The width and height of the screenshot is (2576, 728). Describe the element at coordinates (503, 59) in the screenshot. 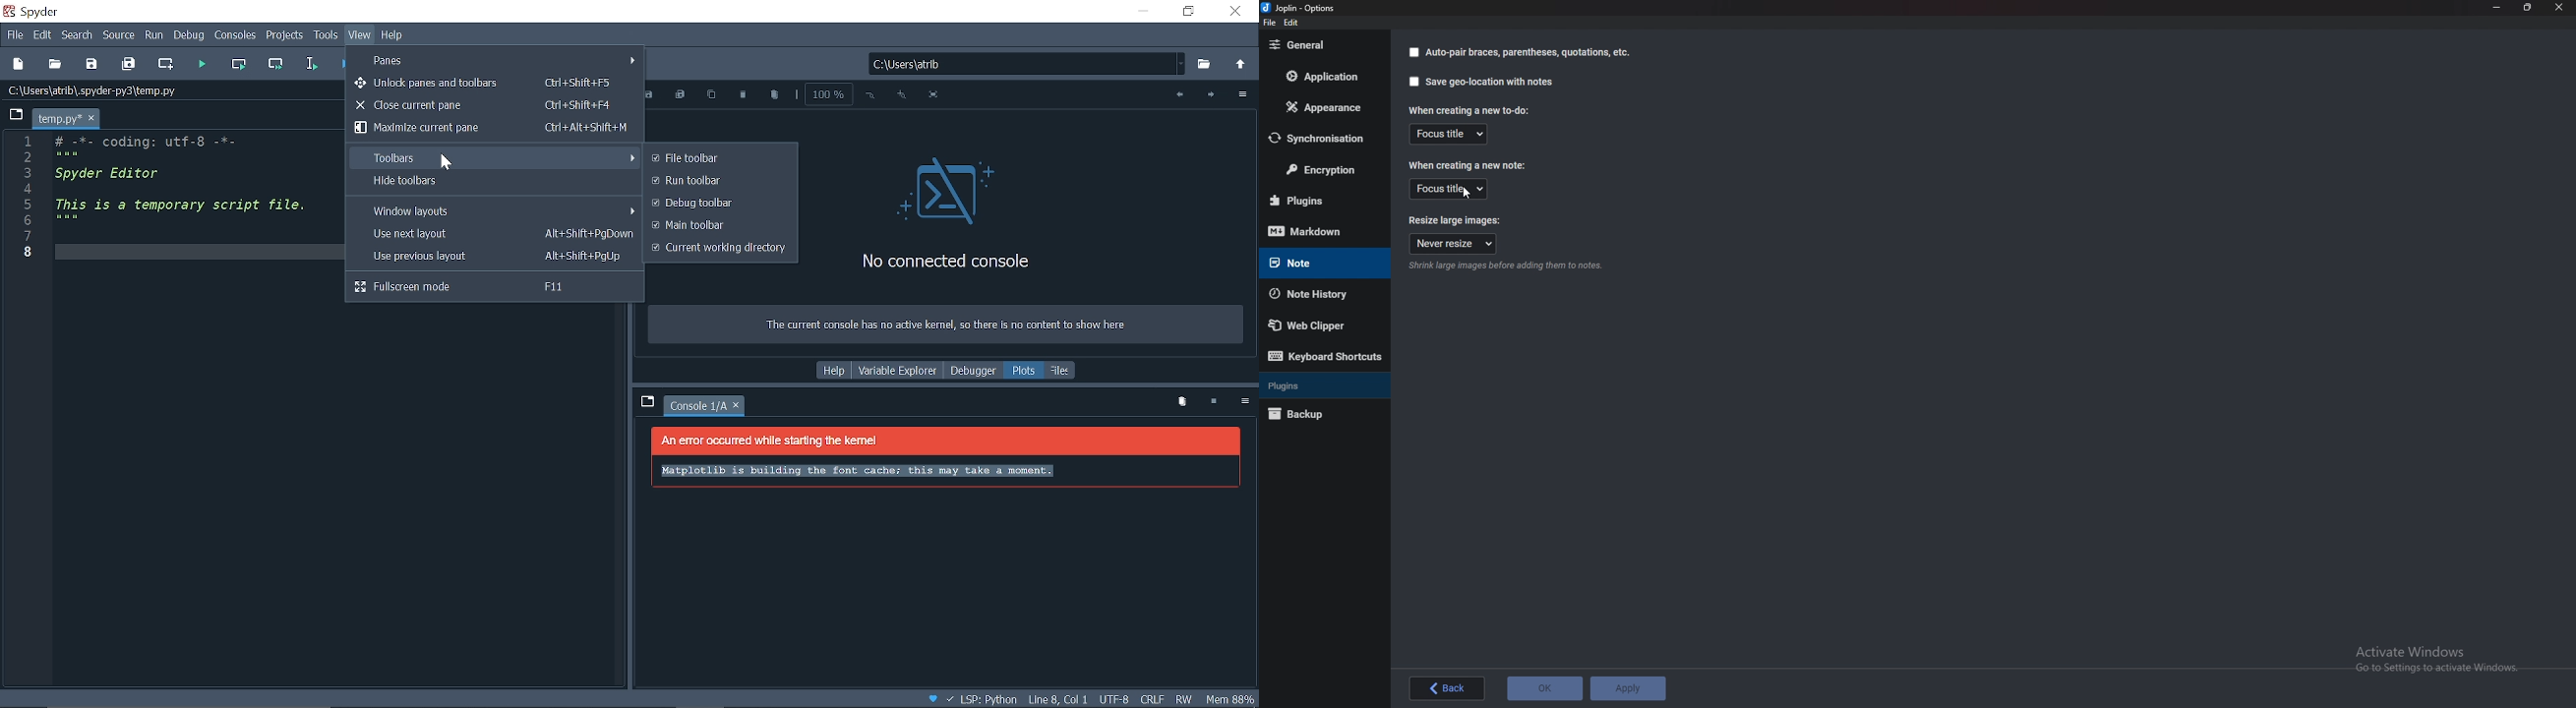

I see `Panes` at that location.